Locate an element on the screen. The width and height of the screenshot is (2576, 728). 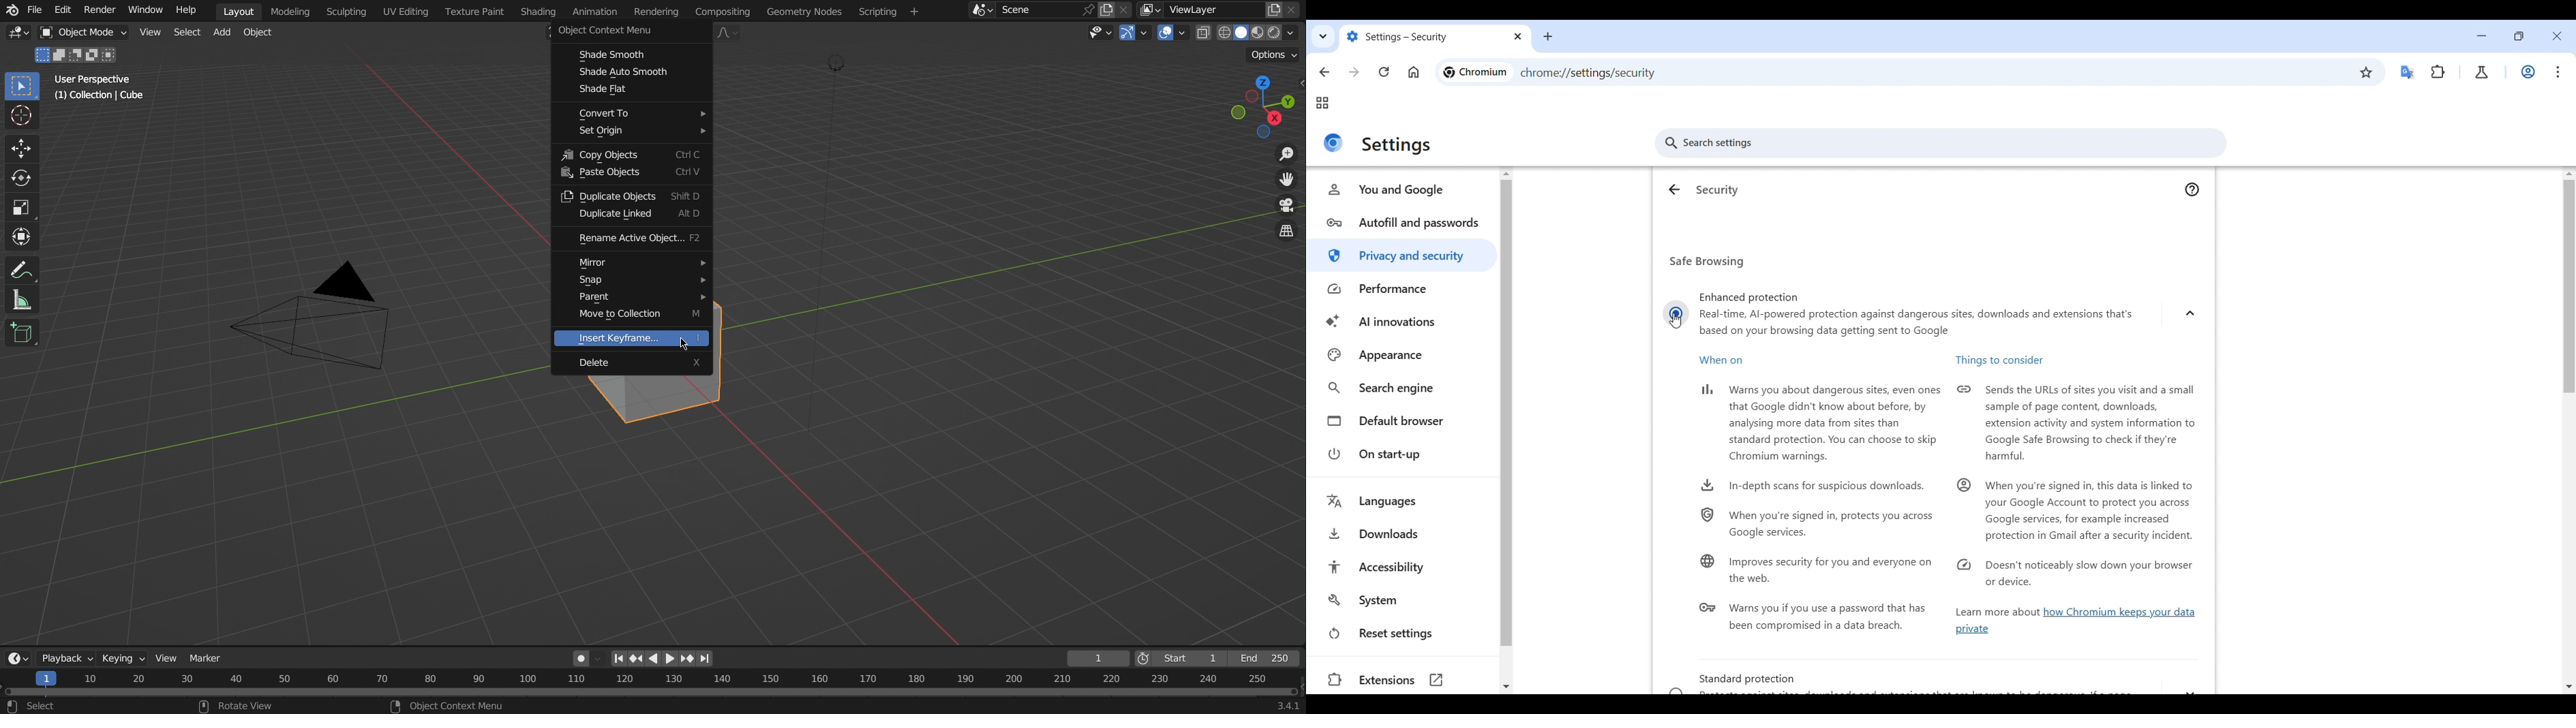
Tab groups is located at coordinates (1322, 103).